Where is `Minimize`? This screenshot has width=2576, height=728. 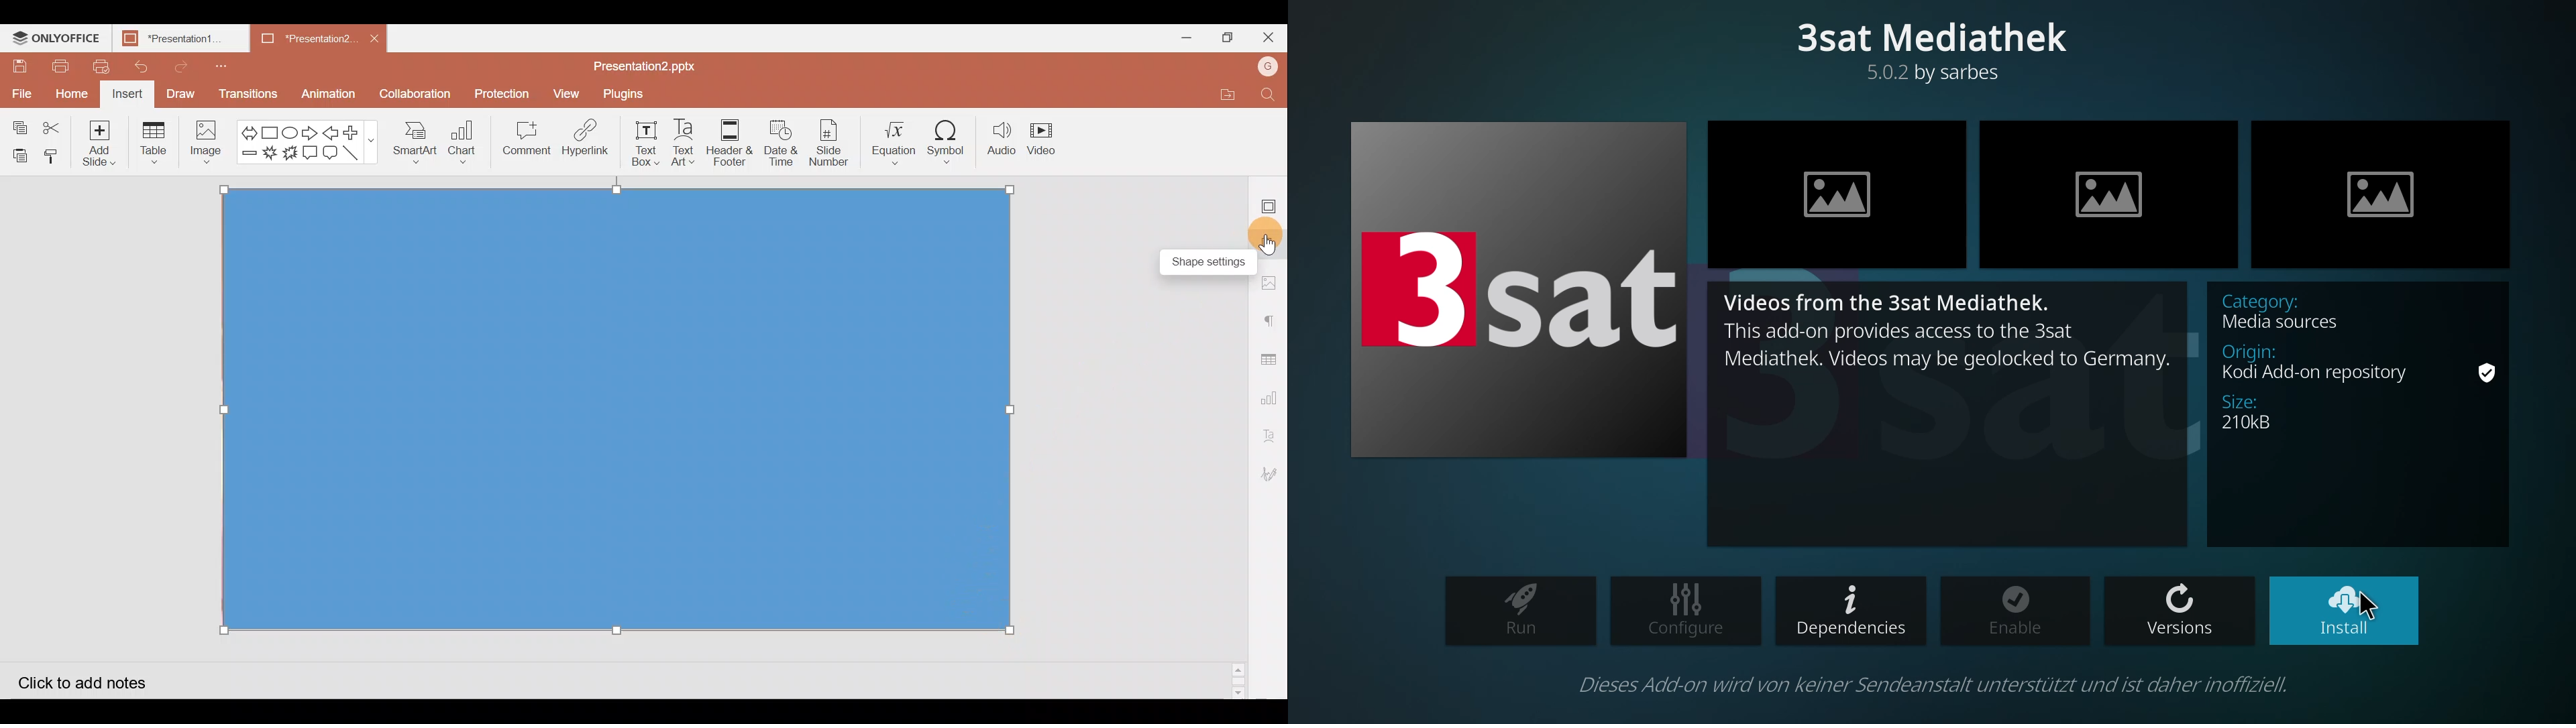
Minimize is located at coordinates (1186, 38).